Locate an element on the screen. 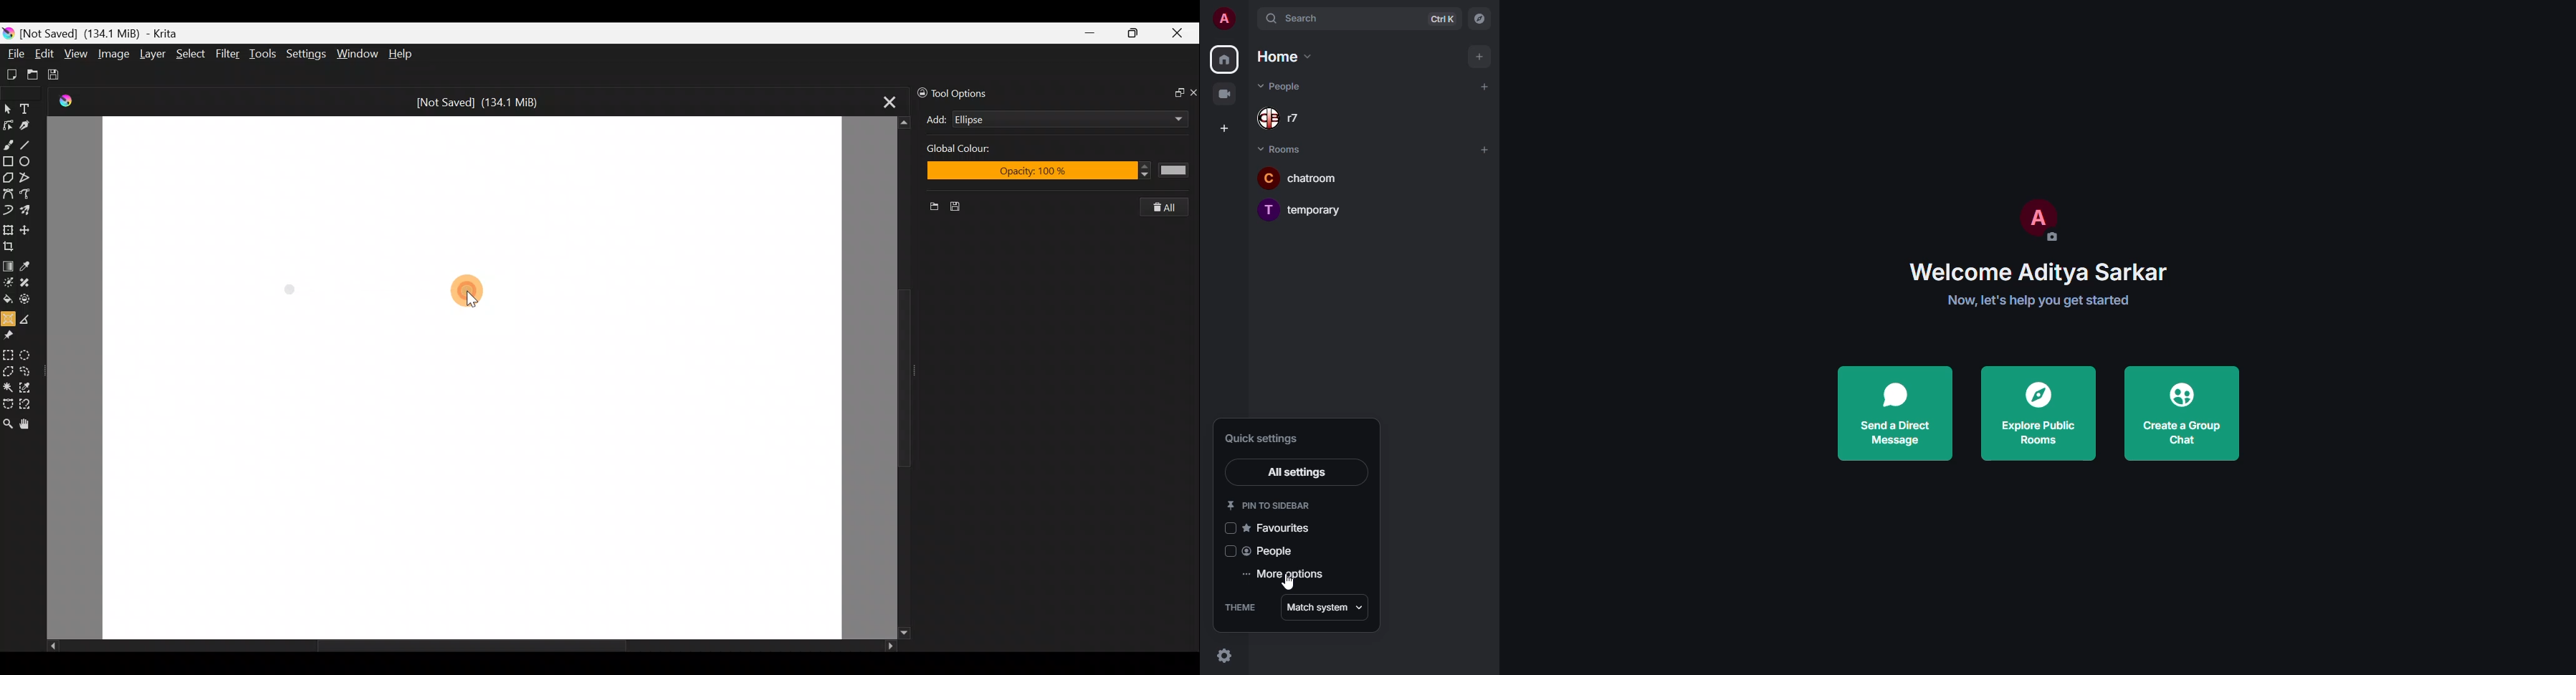 Image resolution: width=2576 pixels, height=700 pixels. Window is located at coordinates (359, 52).